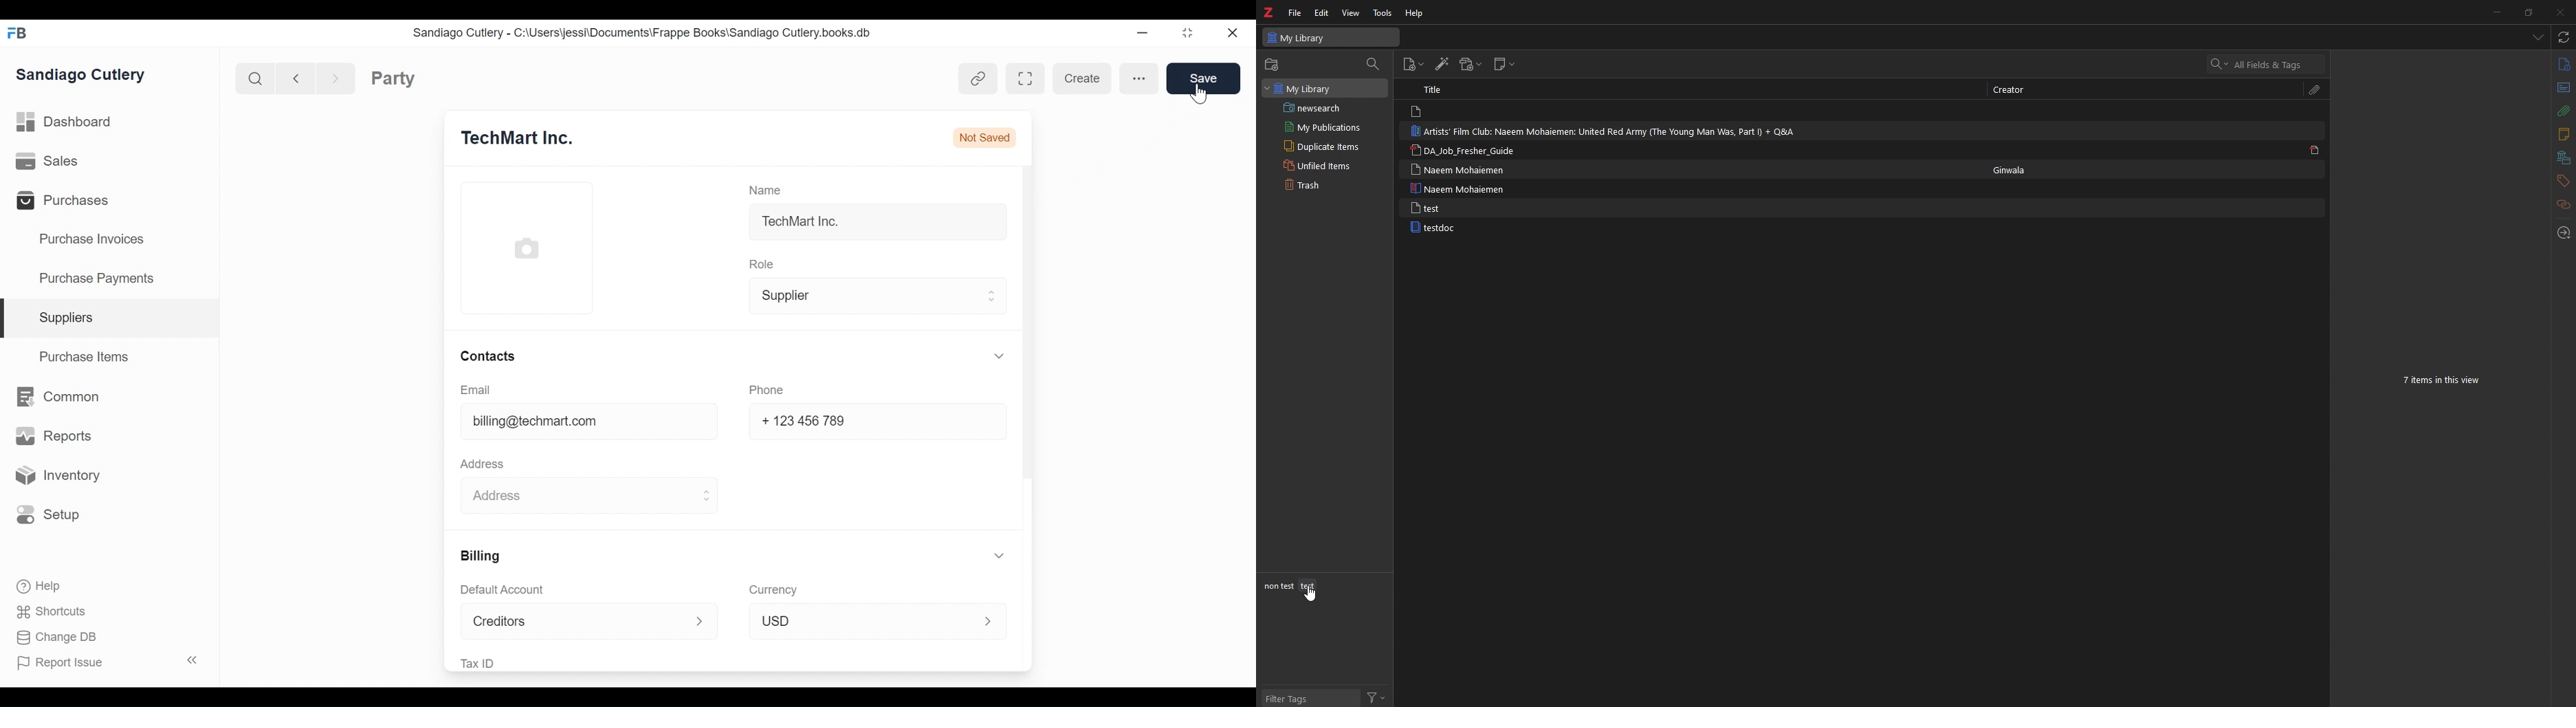 This screenshot has width=2576, height=728. What do you see at coordinates (1382, 13) in the screenshot?
I see `tools` at bounding box center [1382, 13].